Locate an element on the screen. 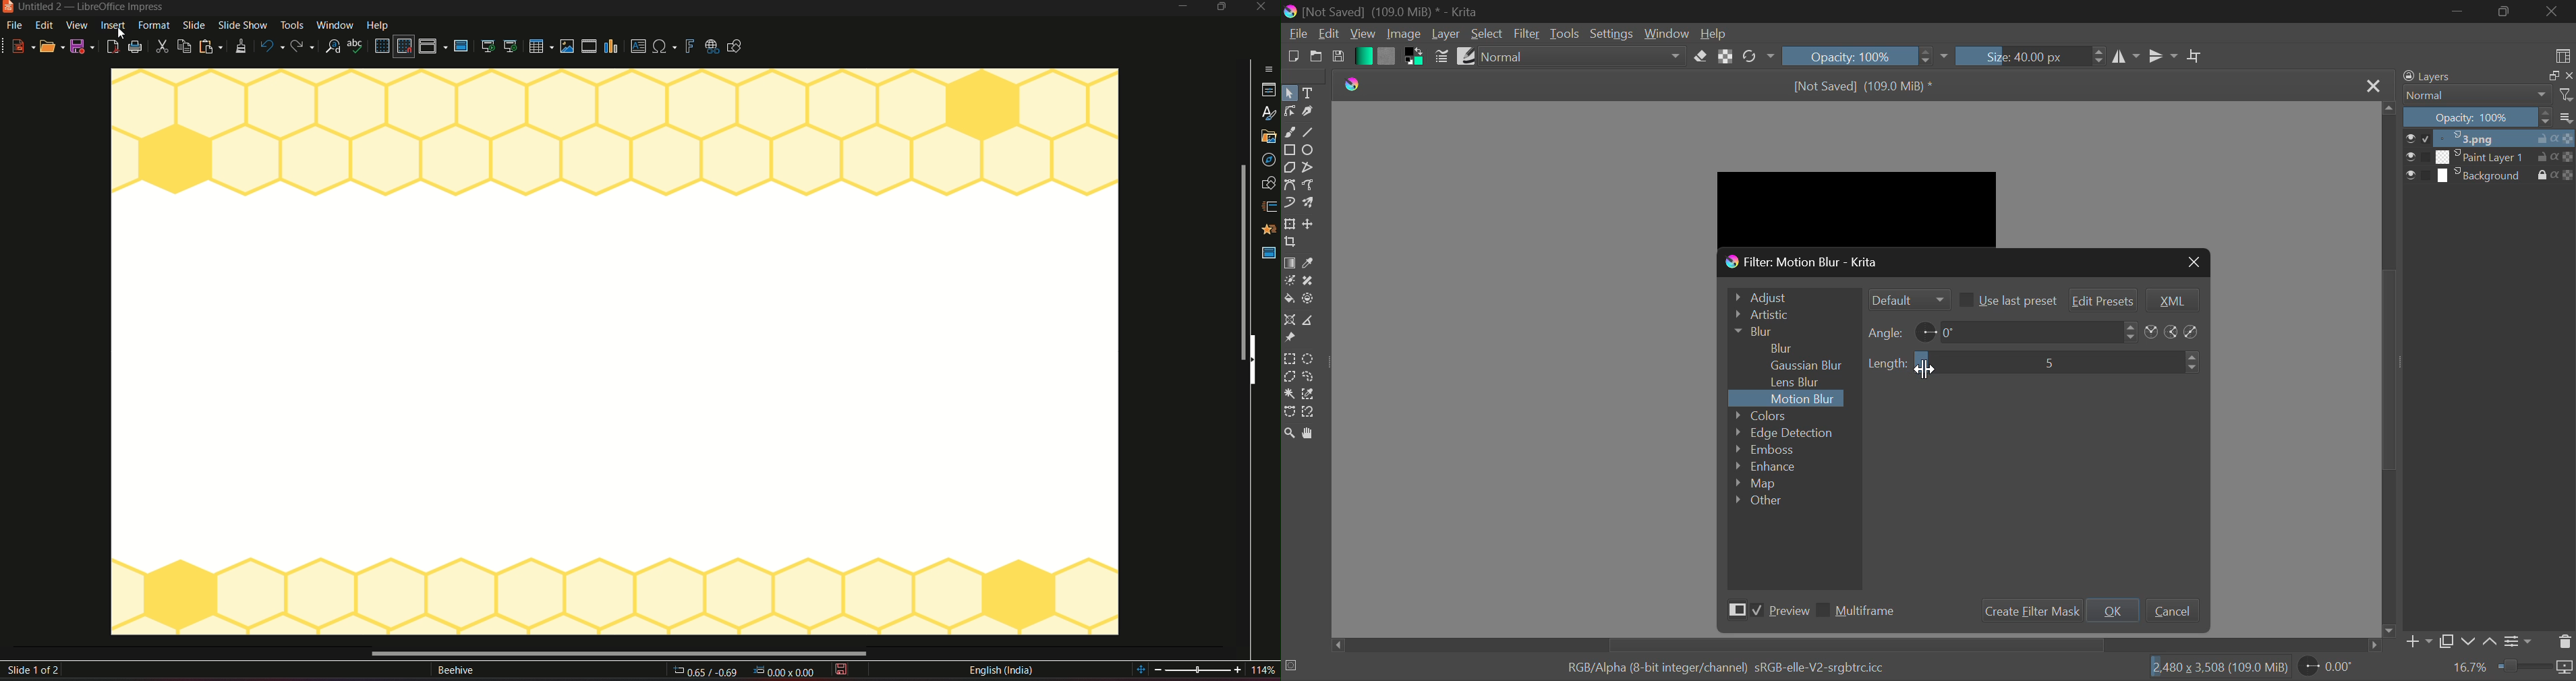  Default  is located at coordinates (1908, 299).